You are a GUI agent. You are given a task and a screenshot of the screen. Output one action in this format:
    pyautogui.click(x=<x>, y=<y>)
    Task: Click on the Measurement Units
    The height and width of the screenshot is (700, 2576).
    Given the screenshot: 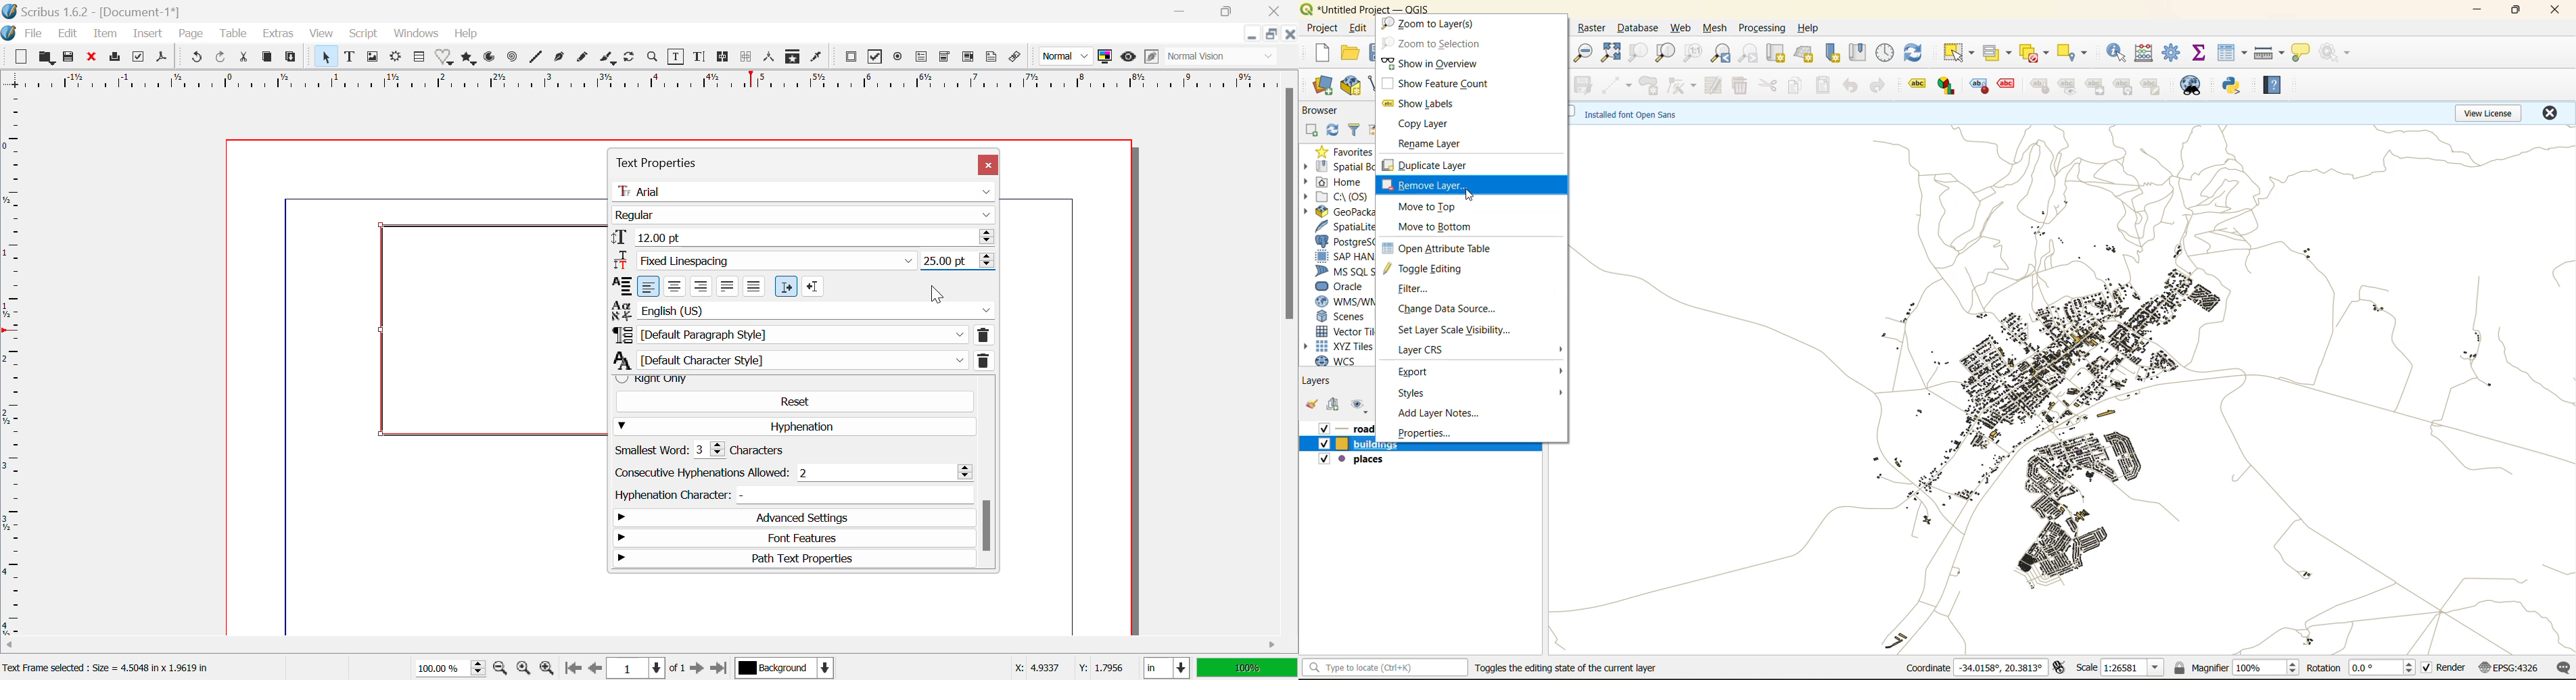 What is the action you would take?
    pyautogui.click(x=1163, y=668)
    